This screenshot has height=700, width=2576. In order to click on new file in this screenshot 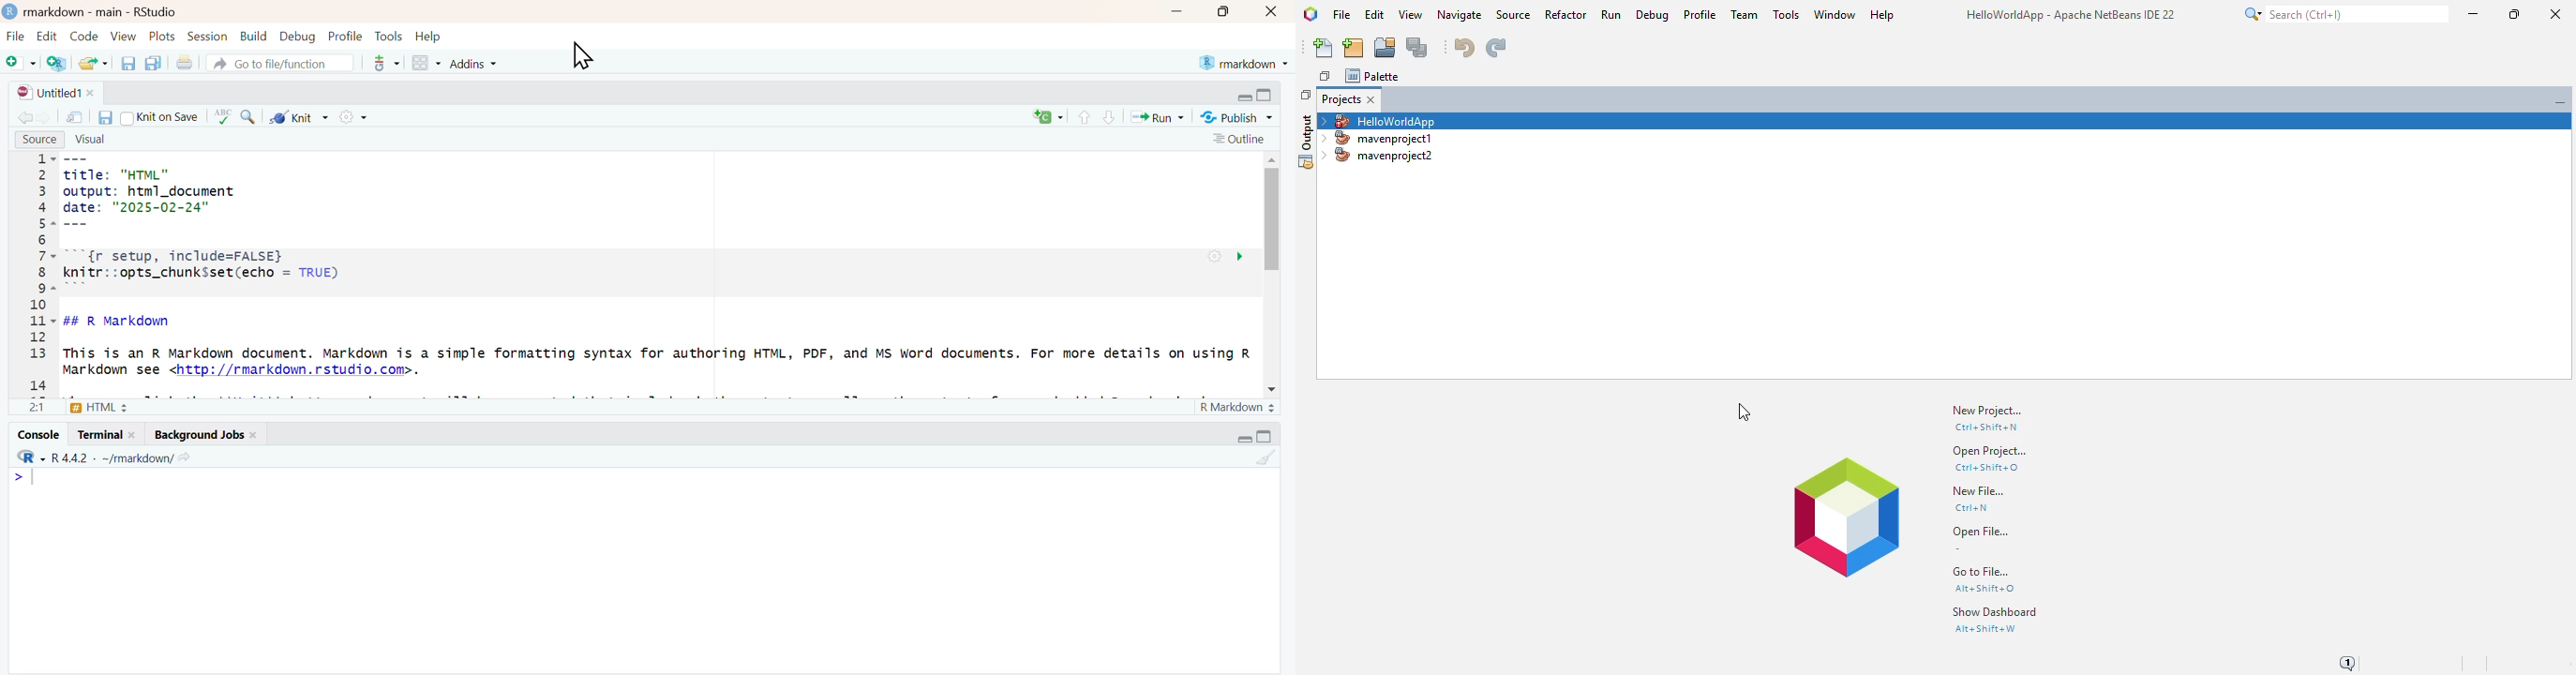, I will do `click(1977, 491)`.